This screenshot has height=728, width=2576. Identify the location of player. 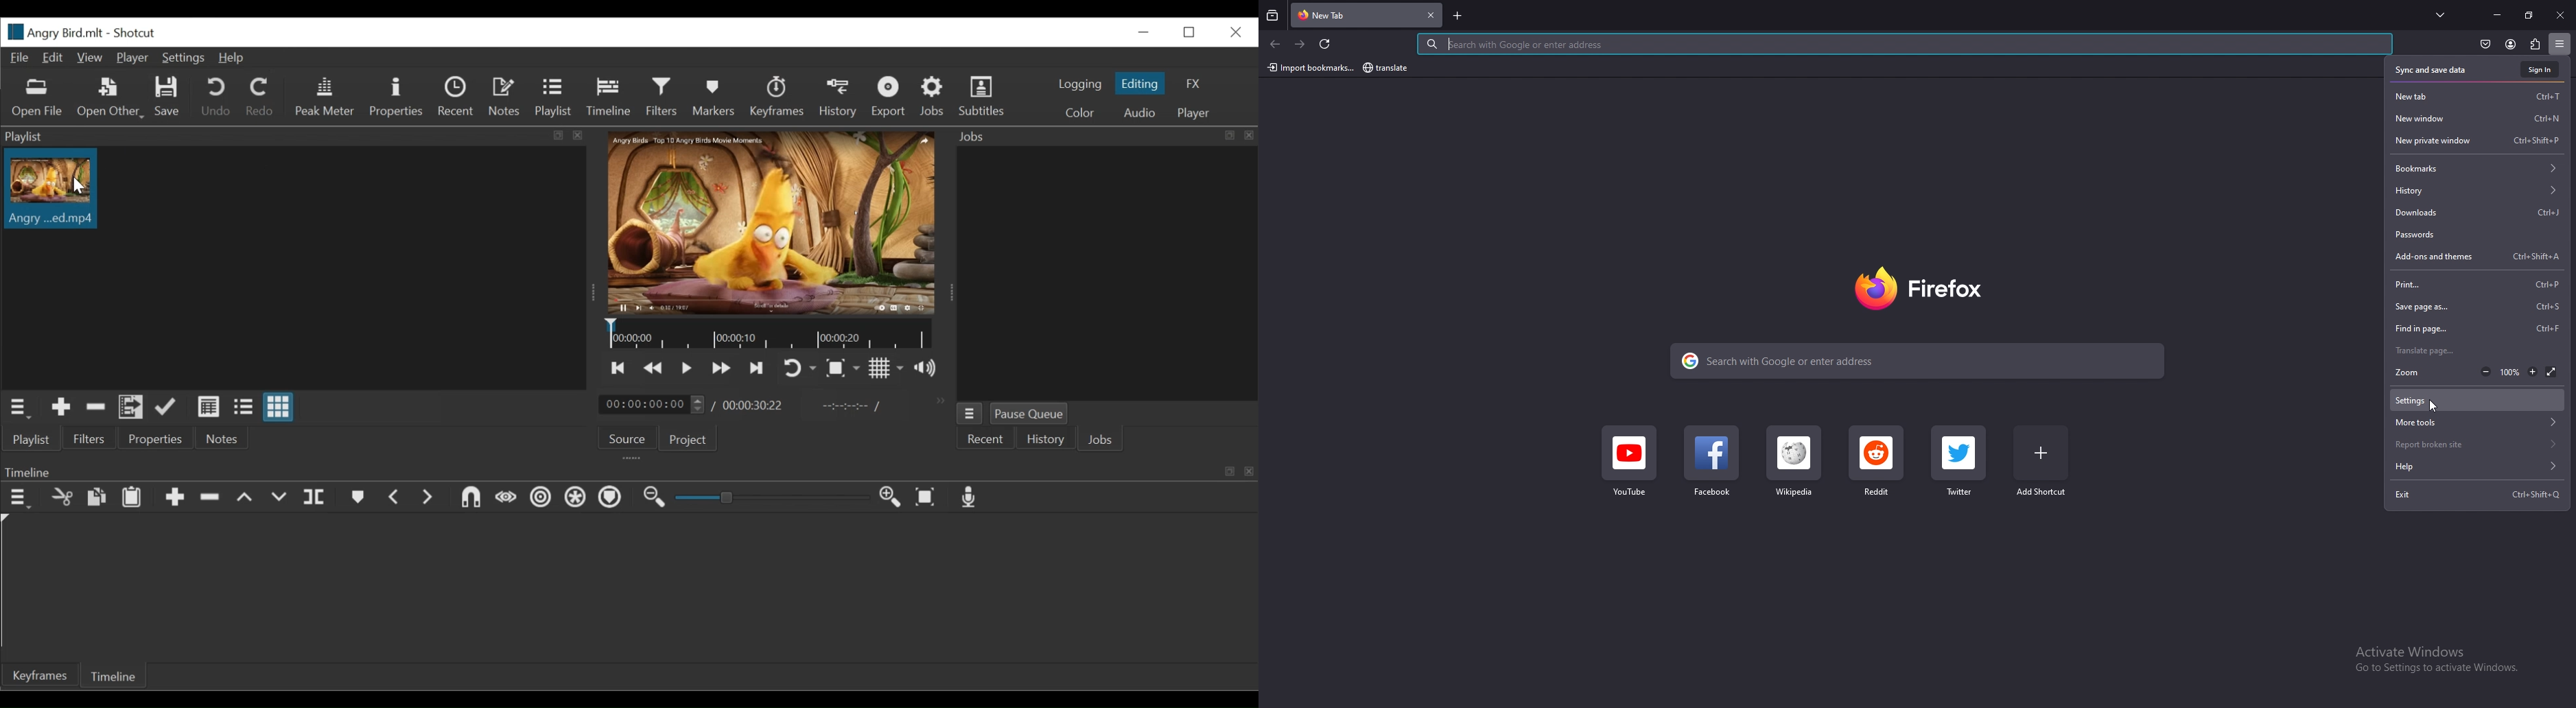
(1191, 113).